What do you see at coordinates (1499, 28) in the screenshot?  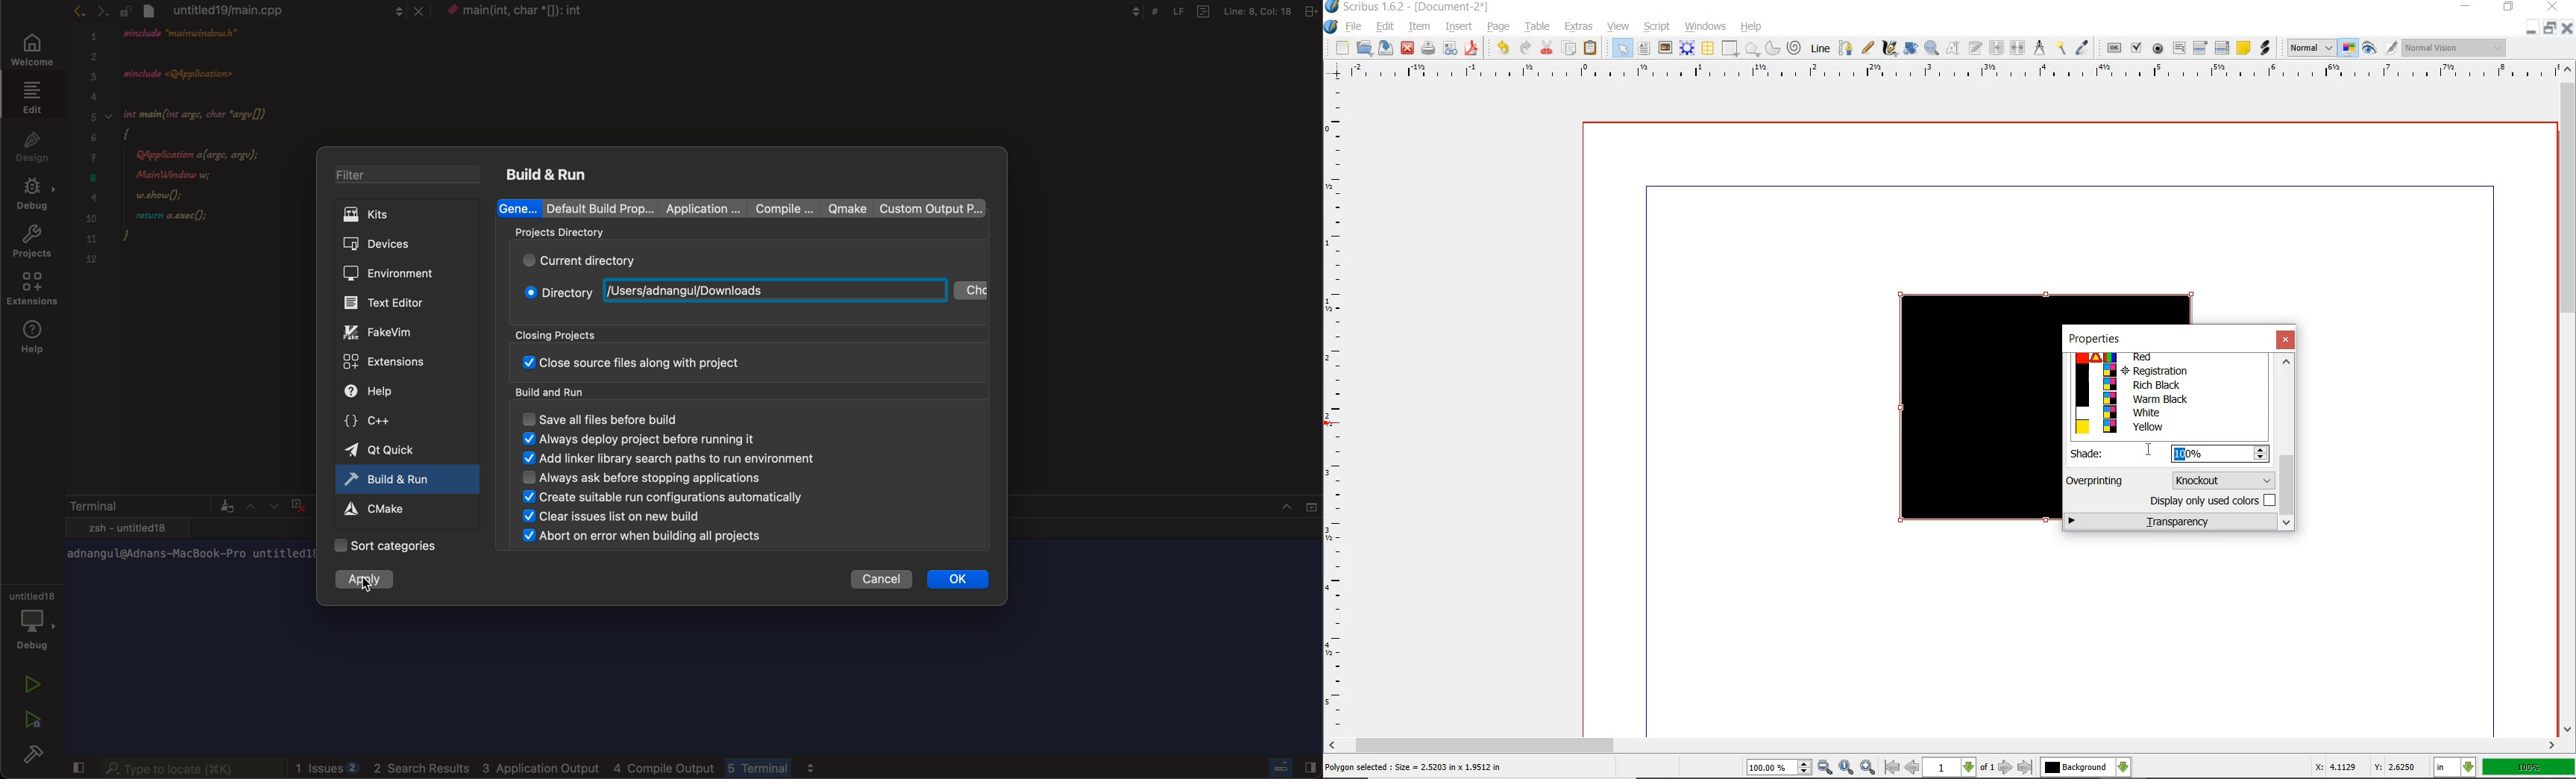 I see `page` at bounding box center [1499, 28].